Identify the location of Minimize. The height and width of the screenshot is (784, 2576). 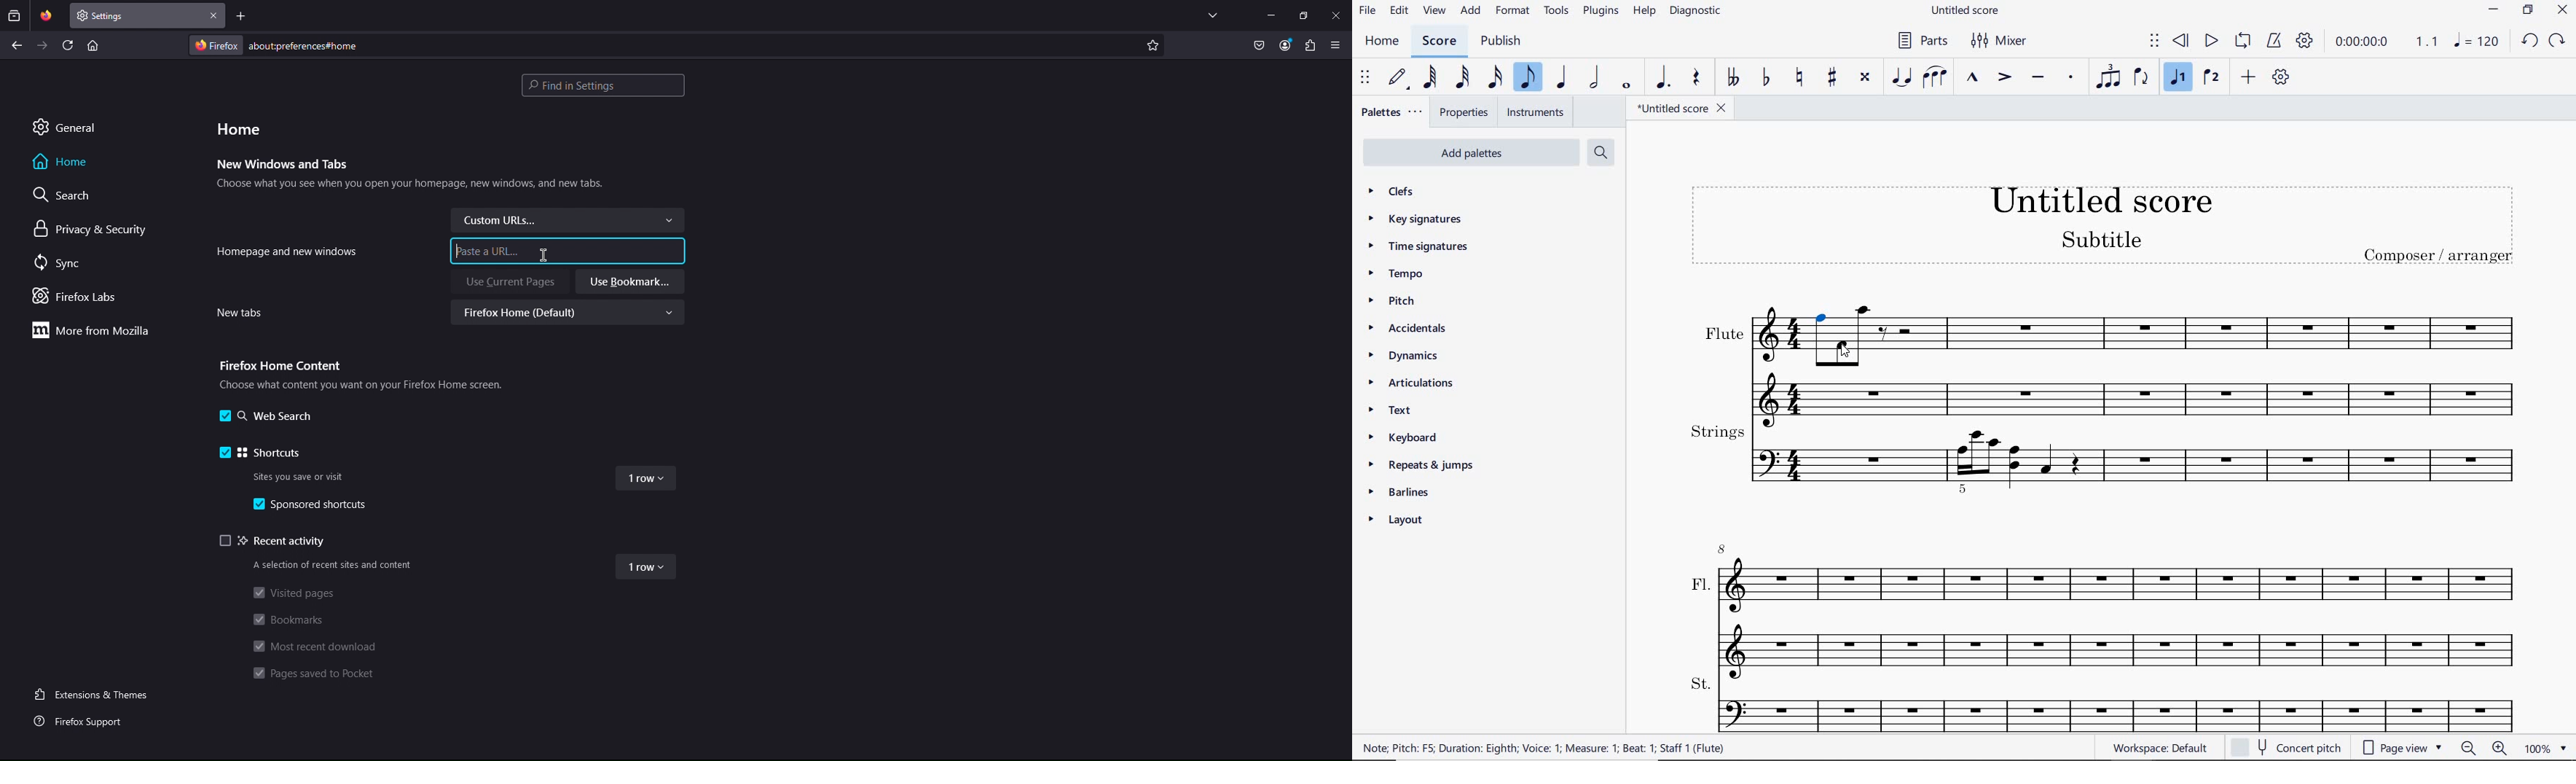
(1270, 15).